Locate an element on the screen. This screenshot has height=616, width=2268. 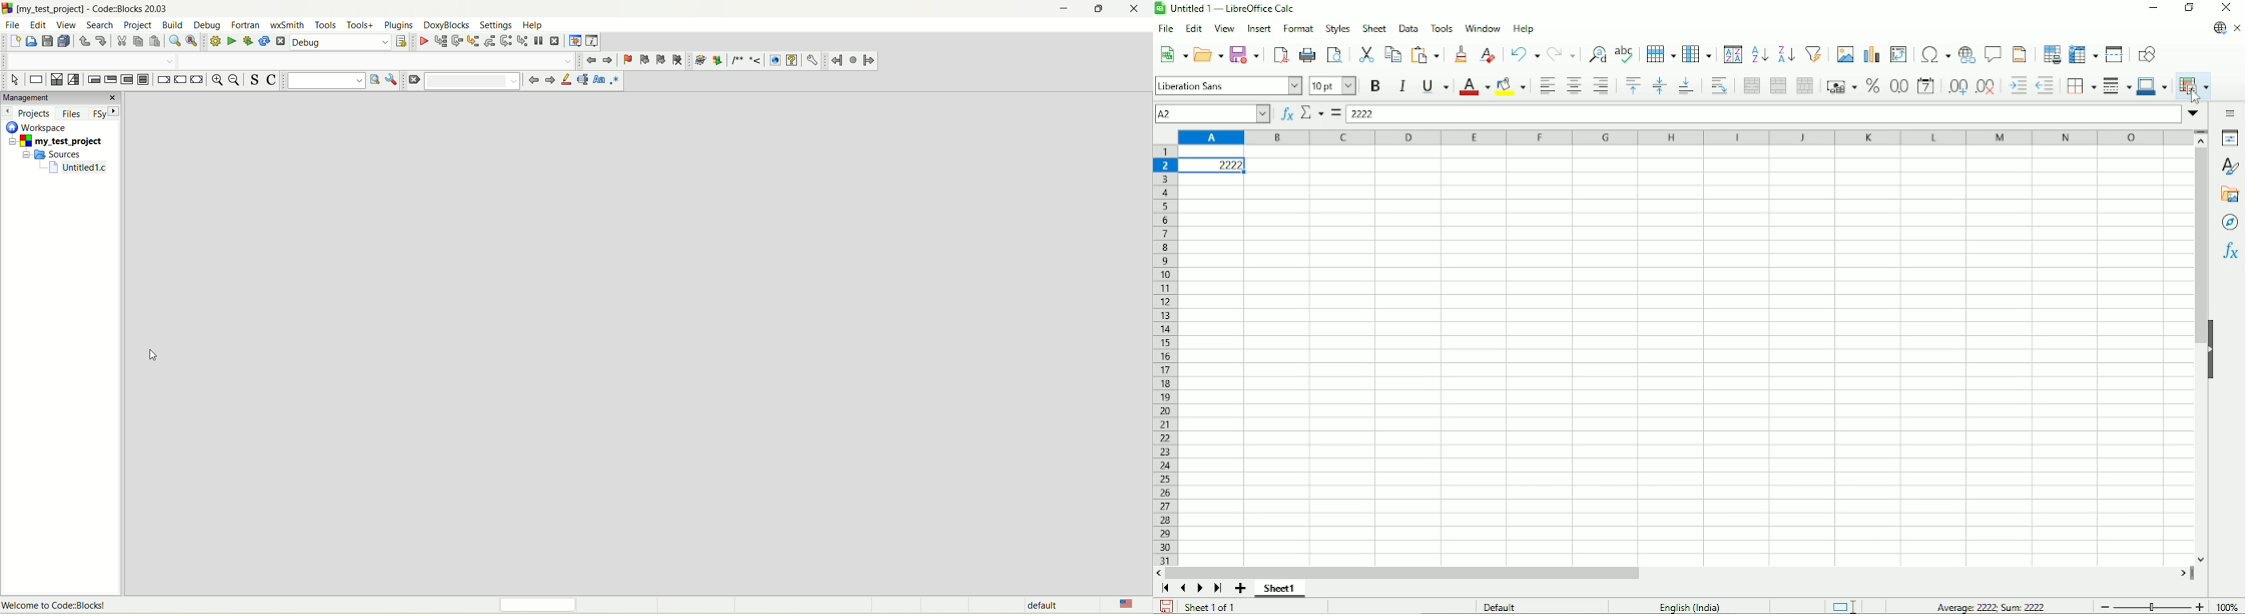
Cut is located at coordinates (1365, 54).